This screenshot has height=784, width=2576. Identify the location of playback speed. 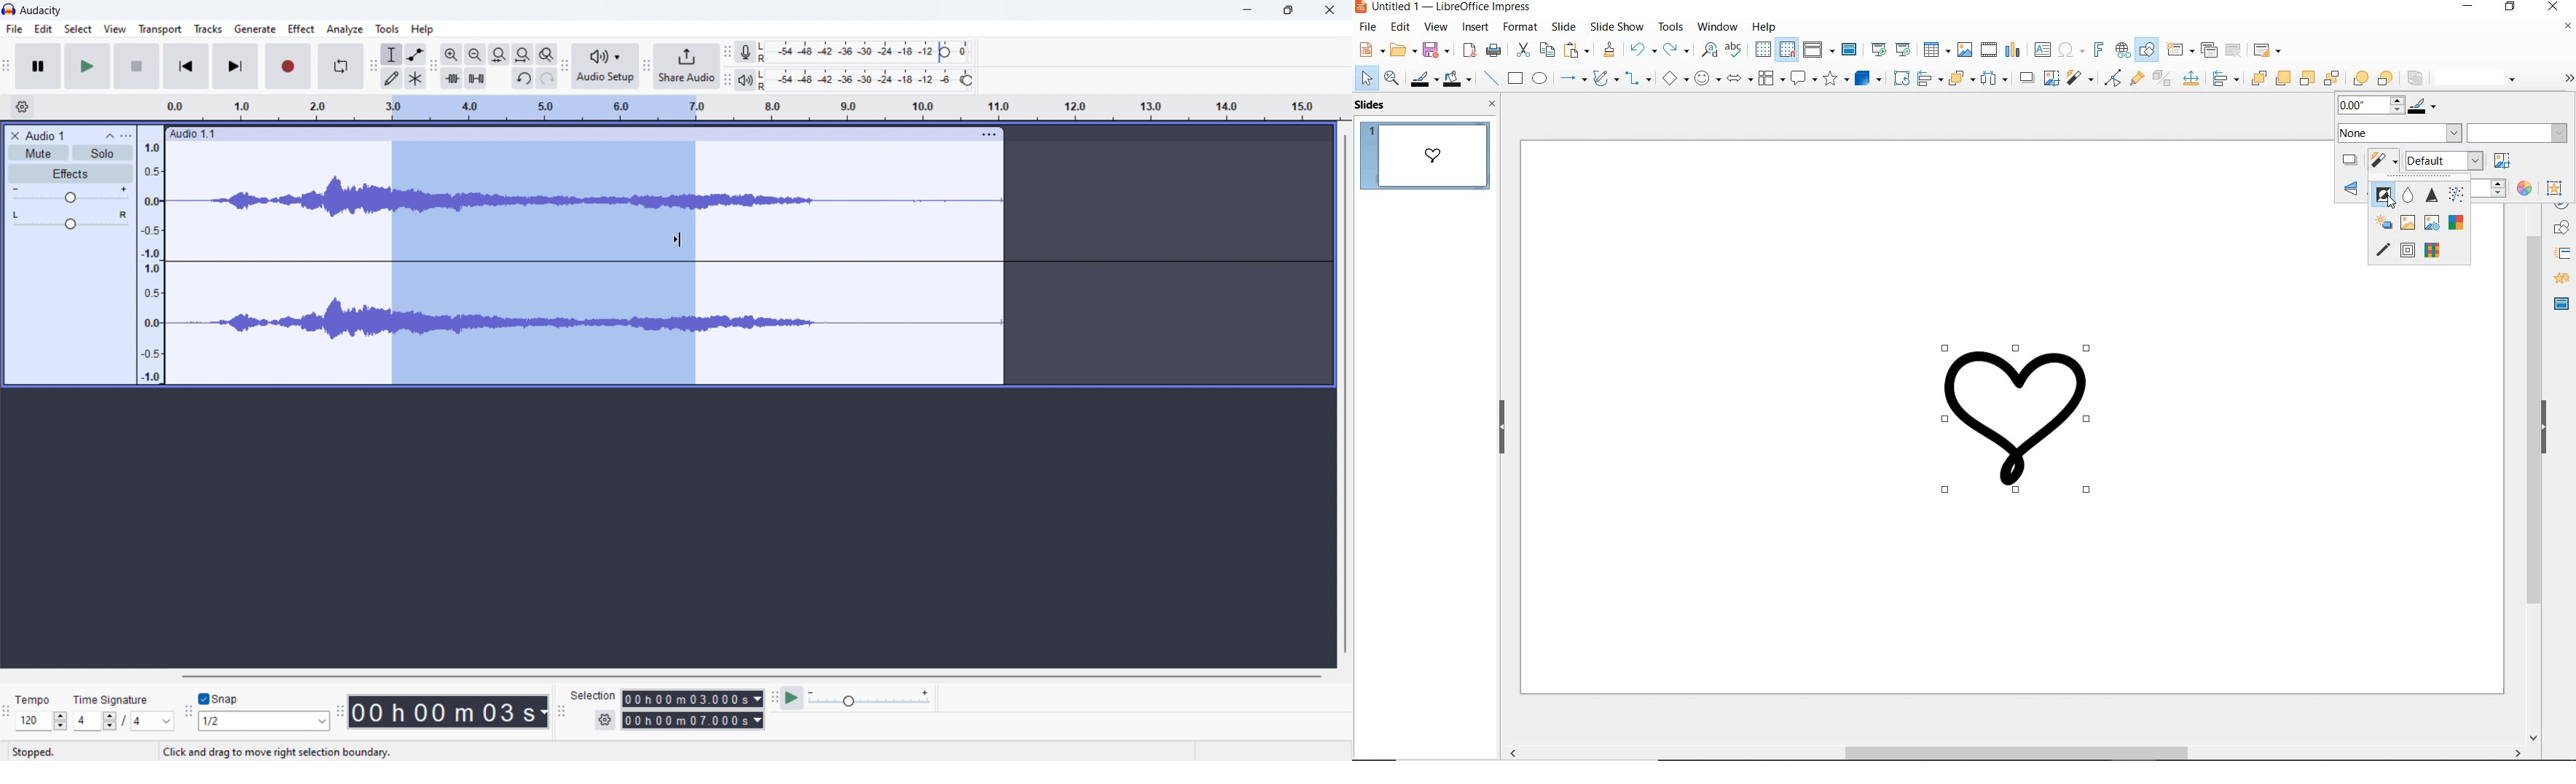
(868, 698).